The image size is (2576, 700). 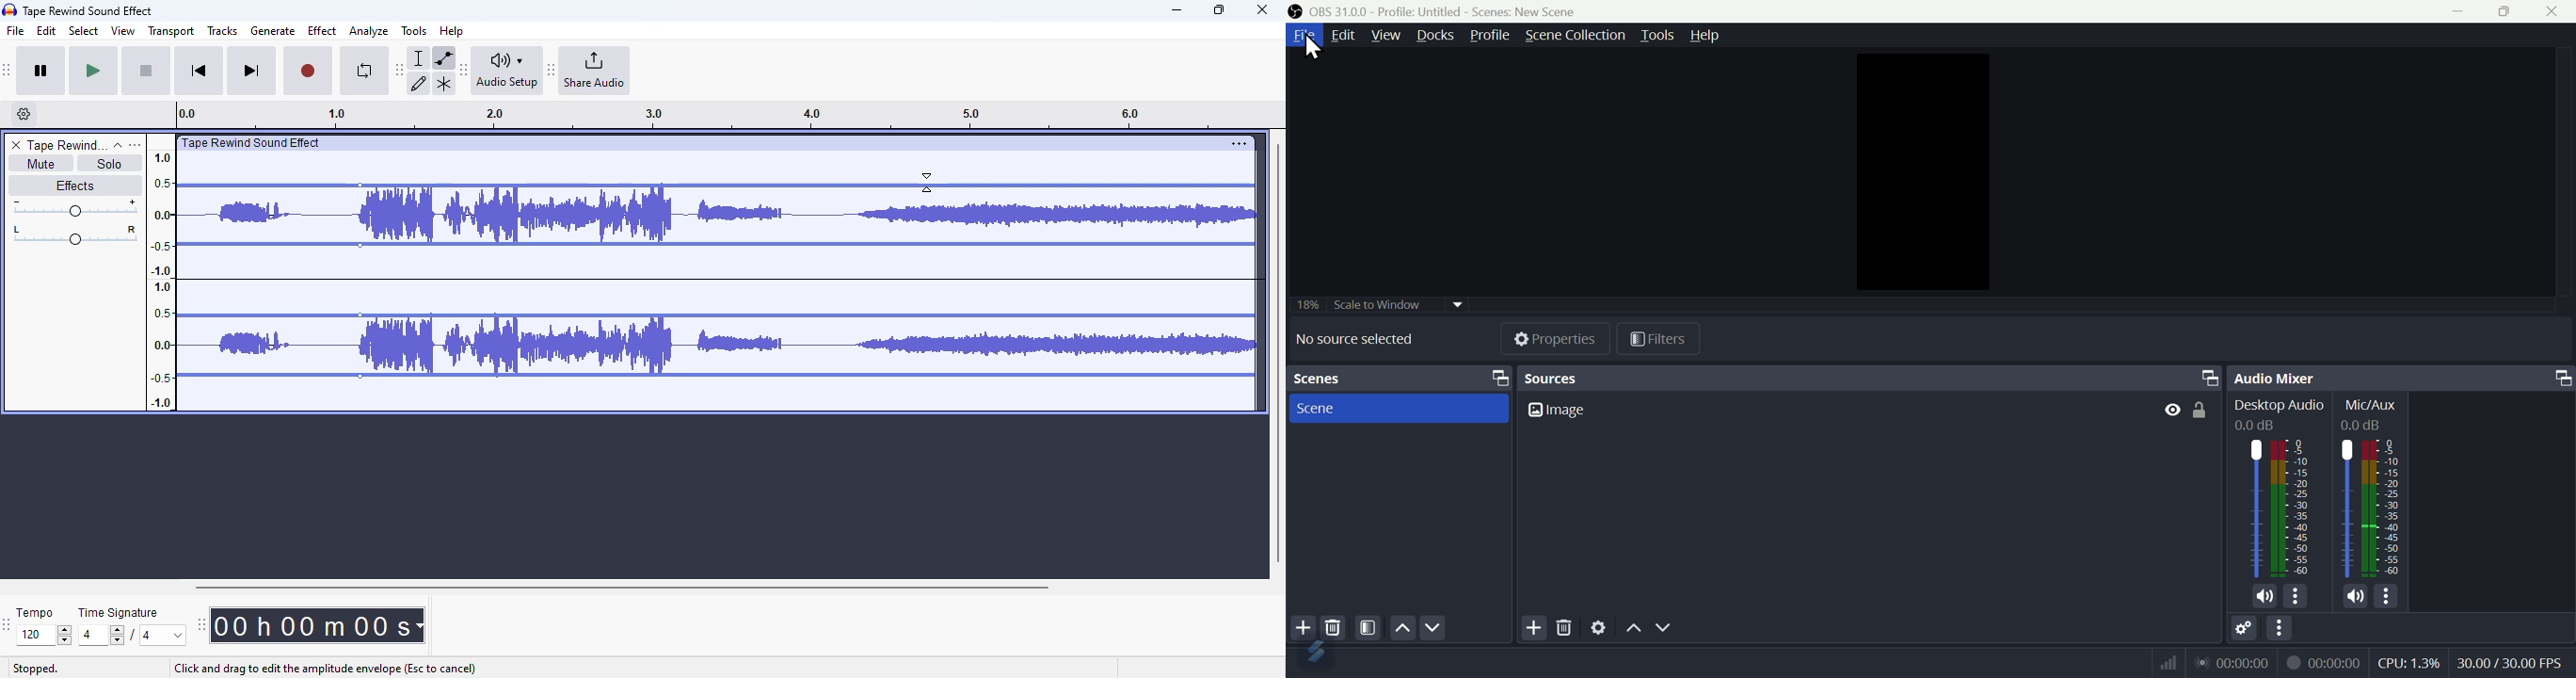 I want to click on Scene collection, so click(x=1579, y=37).